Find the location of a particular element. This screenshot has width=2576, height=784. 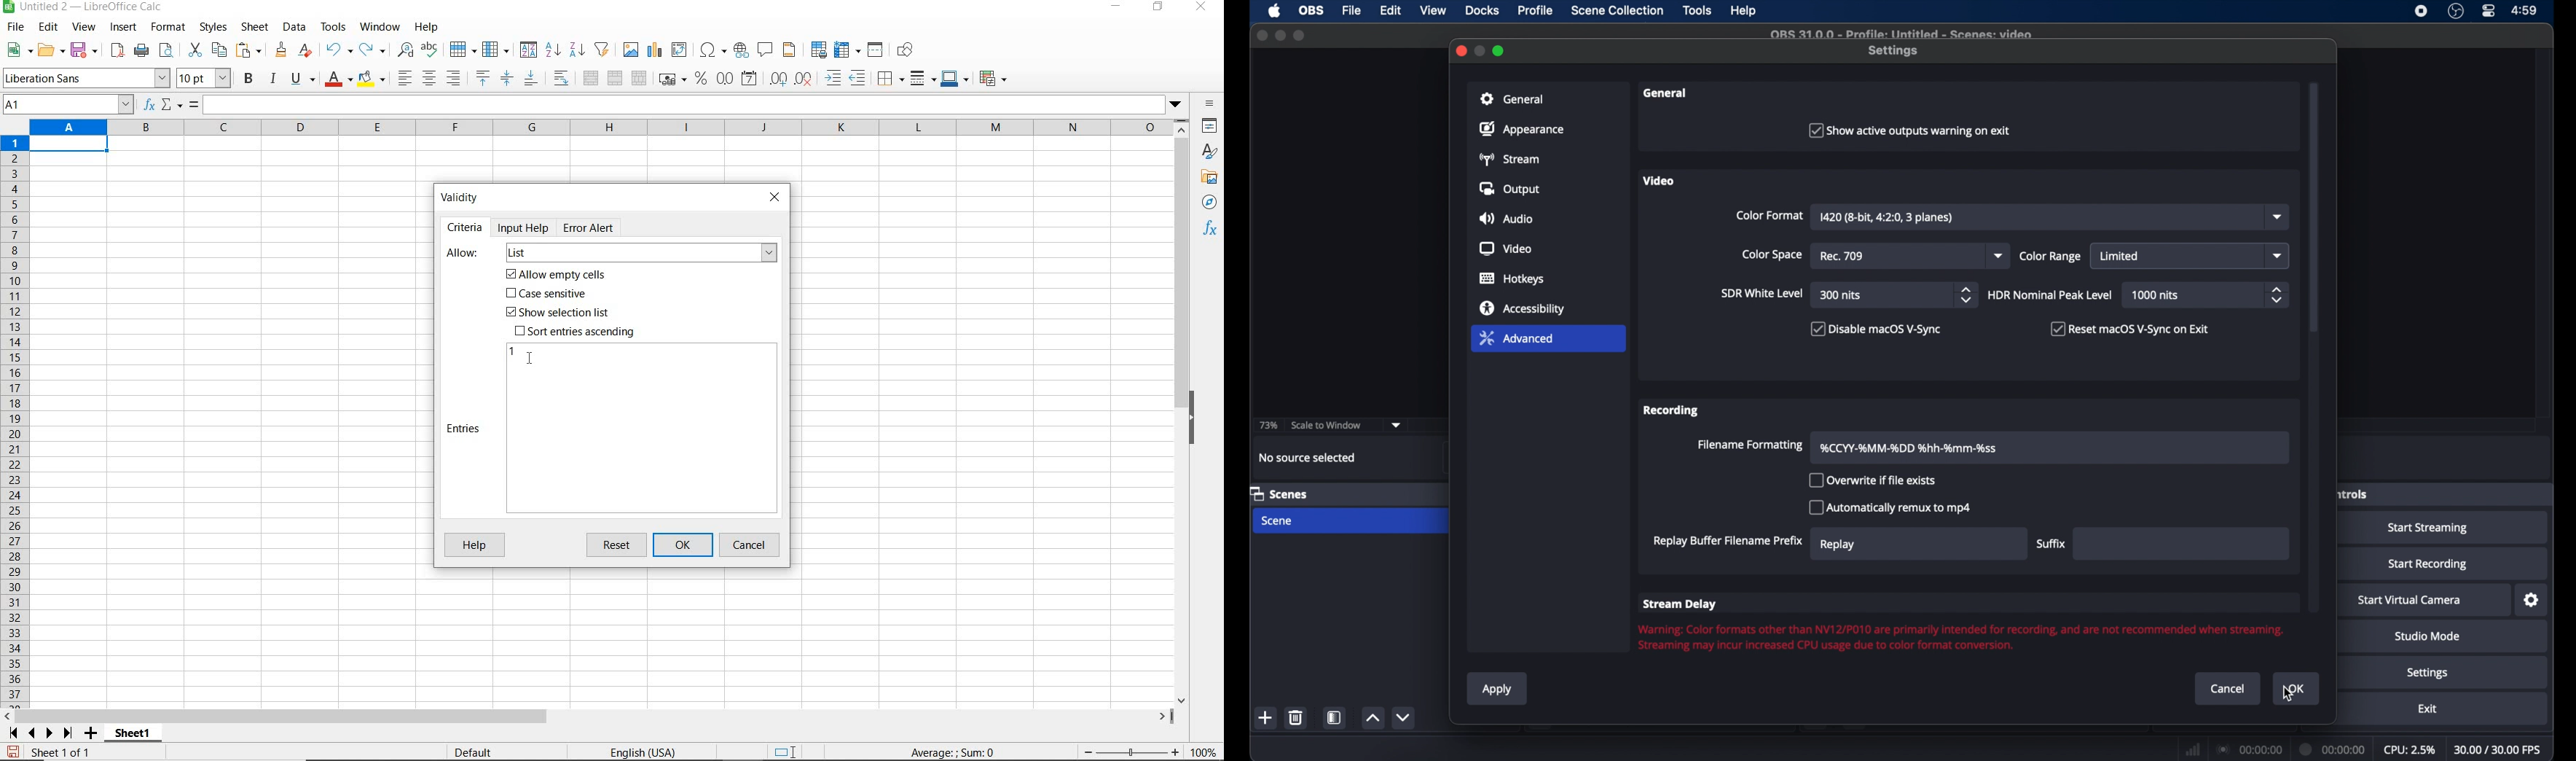

maximize is located at coordinates (1499, 51).